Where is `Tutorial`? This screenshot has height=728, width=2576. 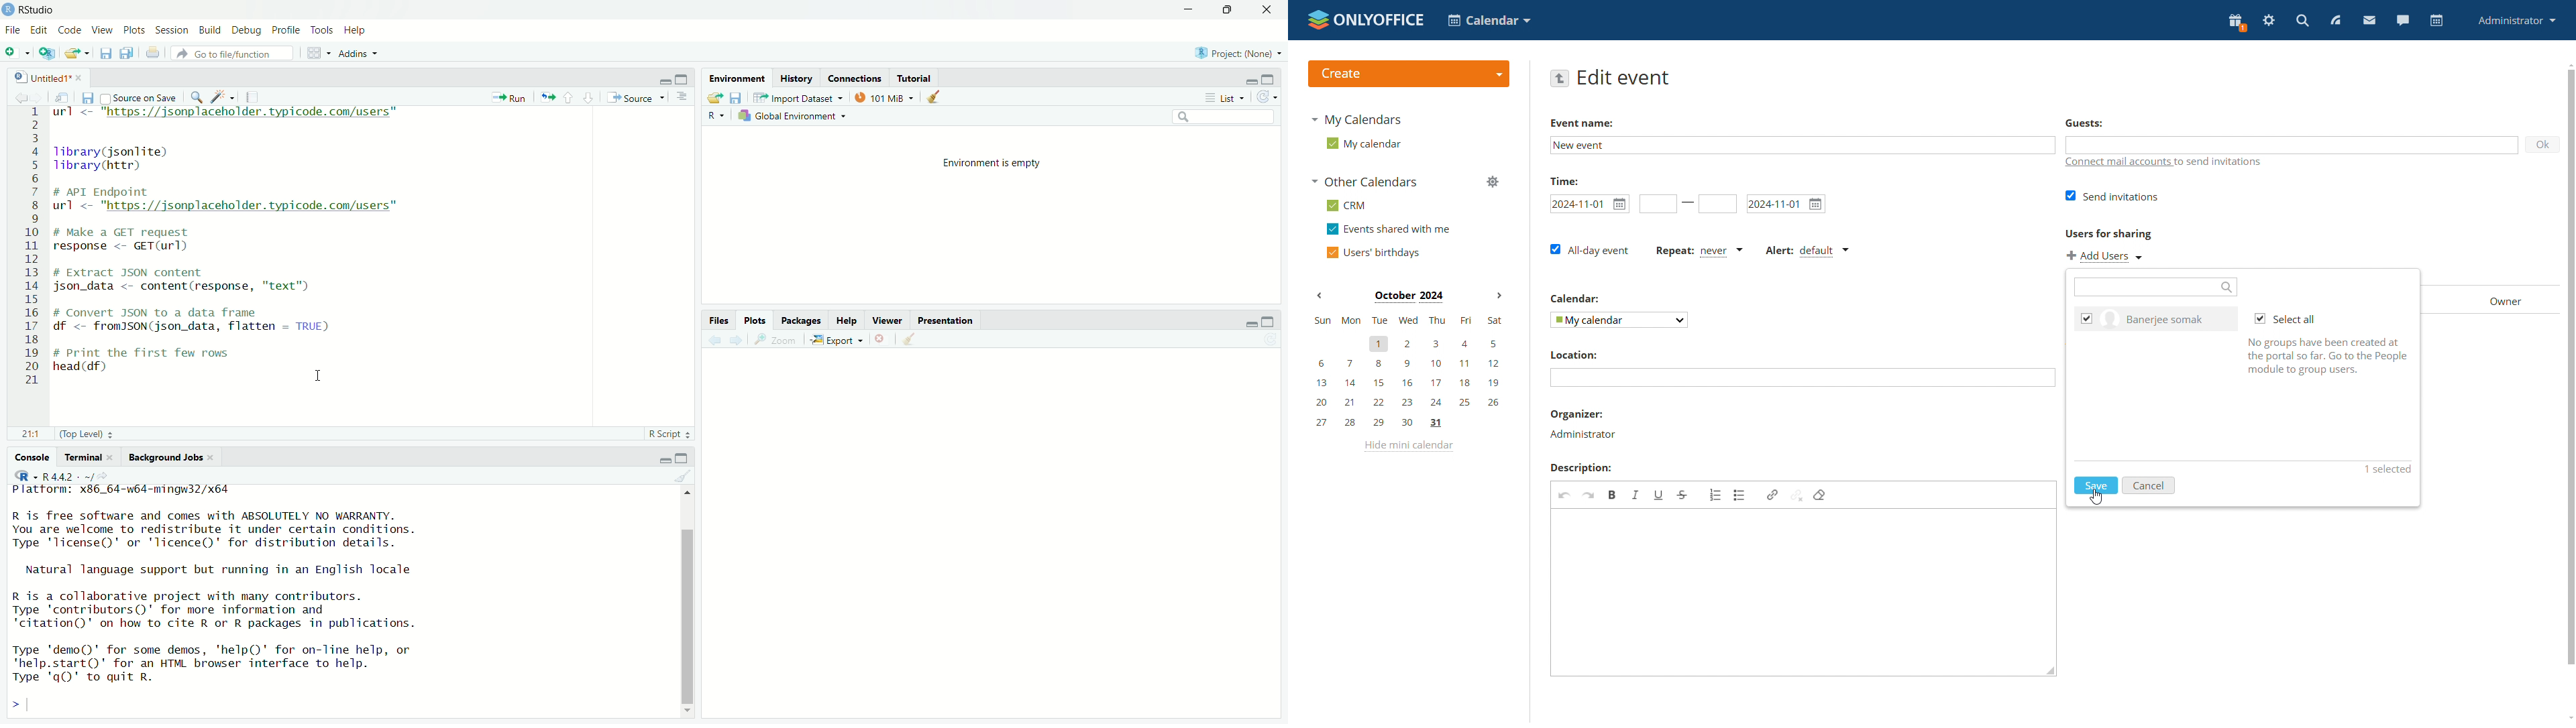 Tutorial is located at coordinates (914, 78).